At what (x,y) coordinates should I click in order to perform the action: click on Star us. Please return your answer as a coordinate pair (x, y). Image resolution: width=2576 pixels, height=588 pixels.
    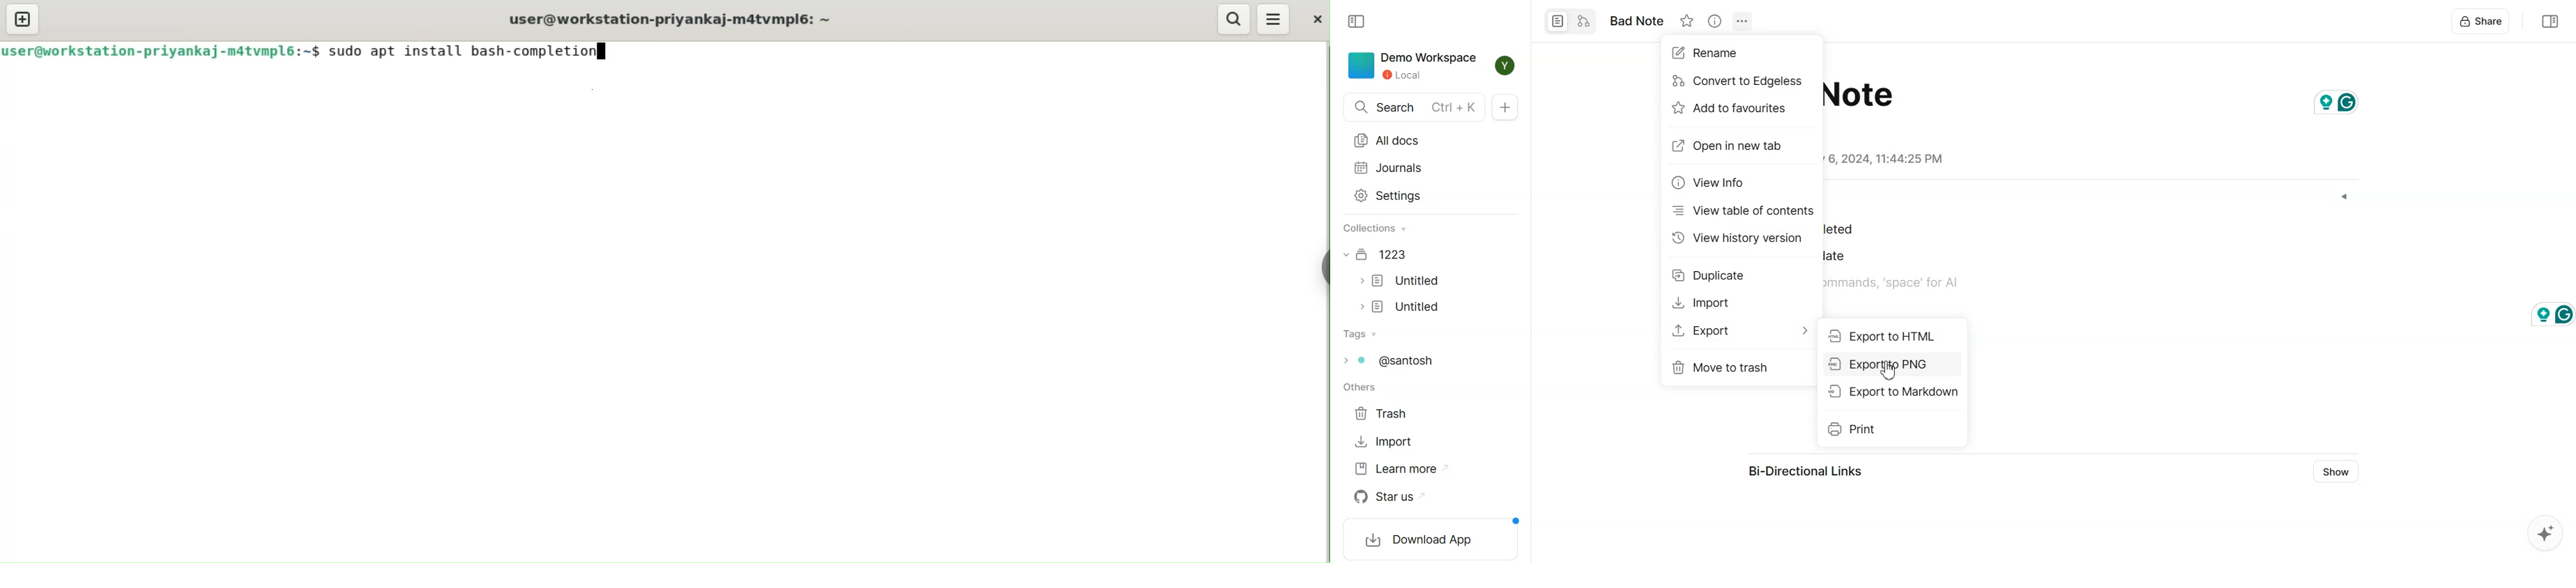
    Looking at the image, I should click on (1390, 497).